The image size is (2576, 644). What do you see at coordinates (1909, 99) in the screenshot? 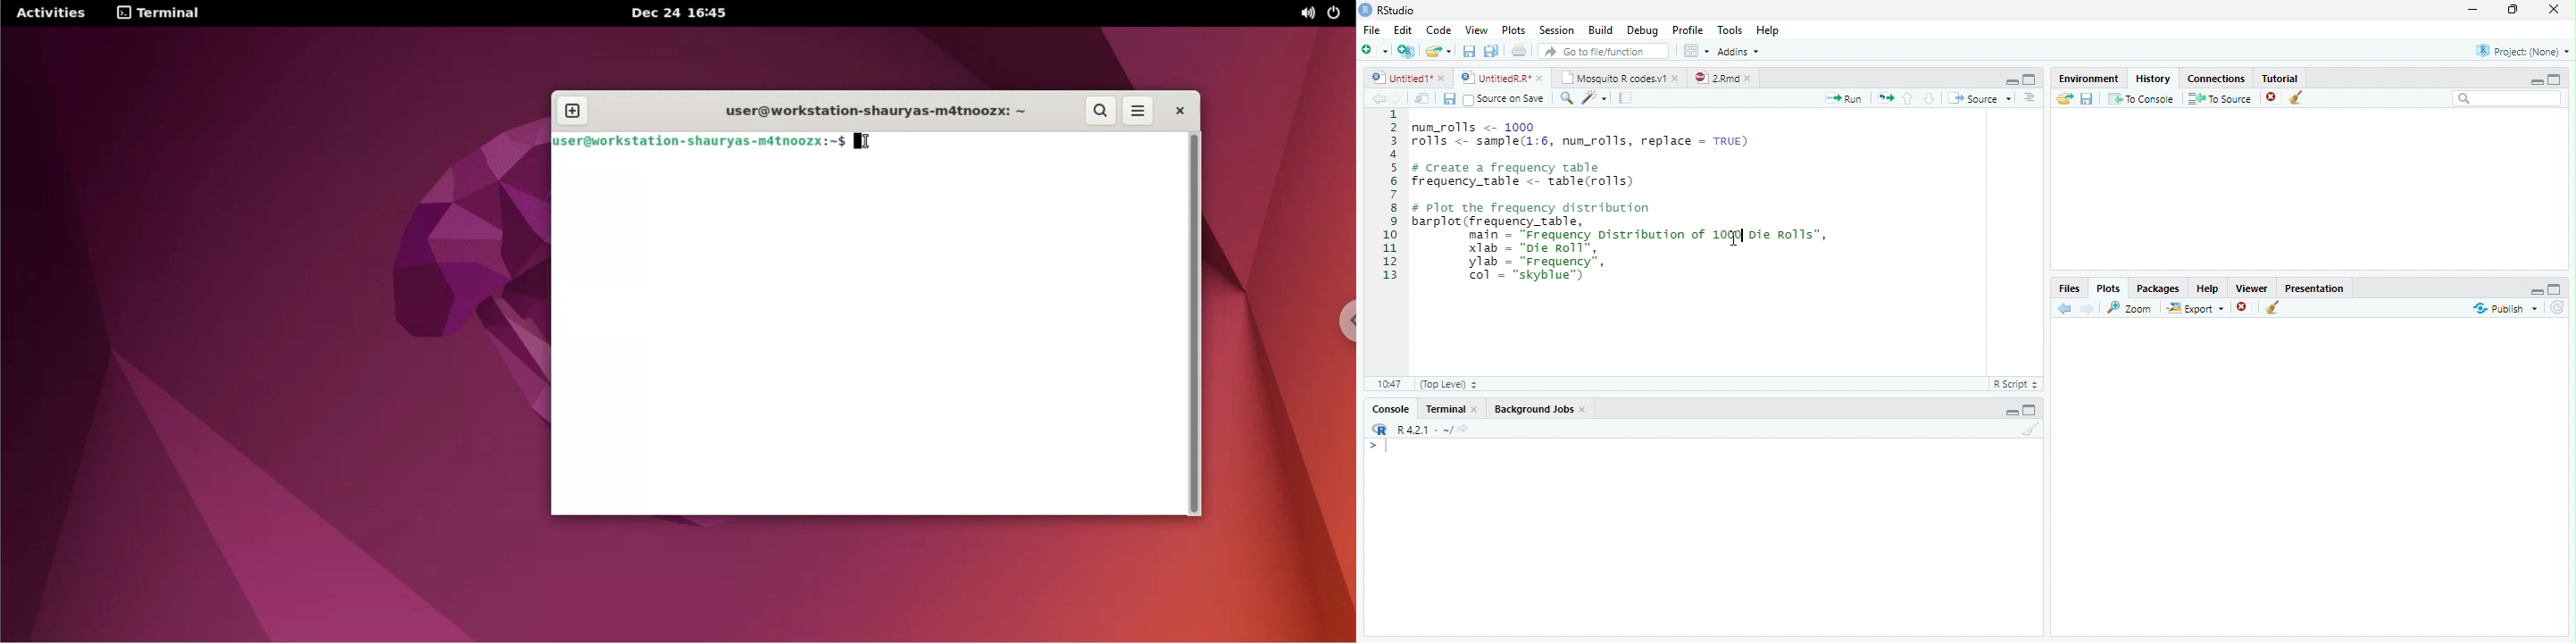
I see `Go to previous section of code` at bounding box center [1909, 99].